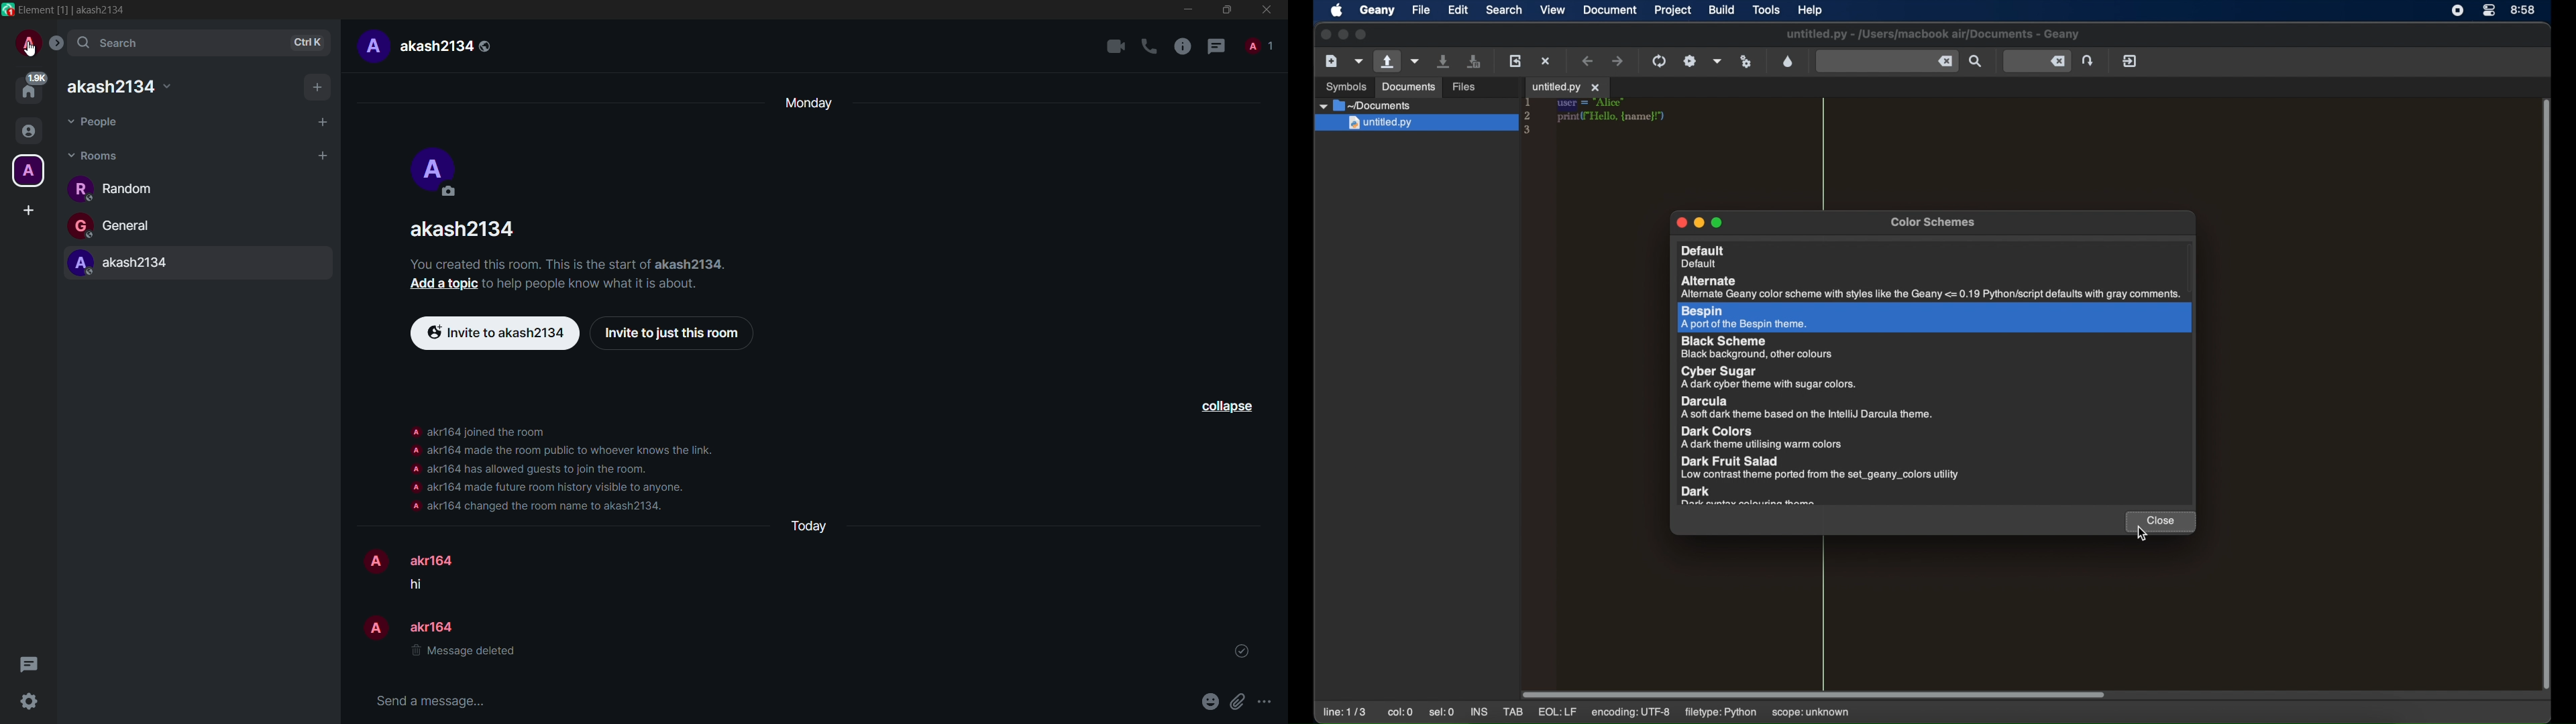  I want to click on people, so click(1258, 44).